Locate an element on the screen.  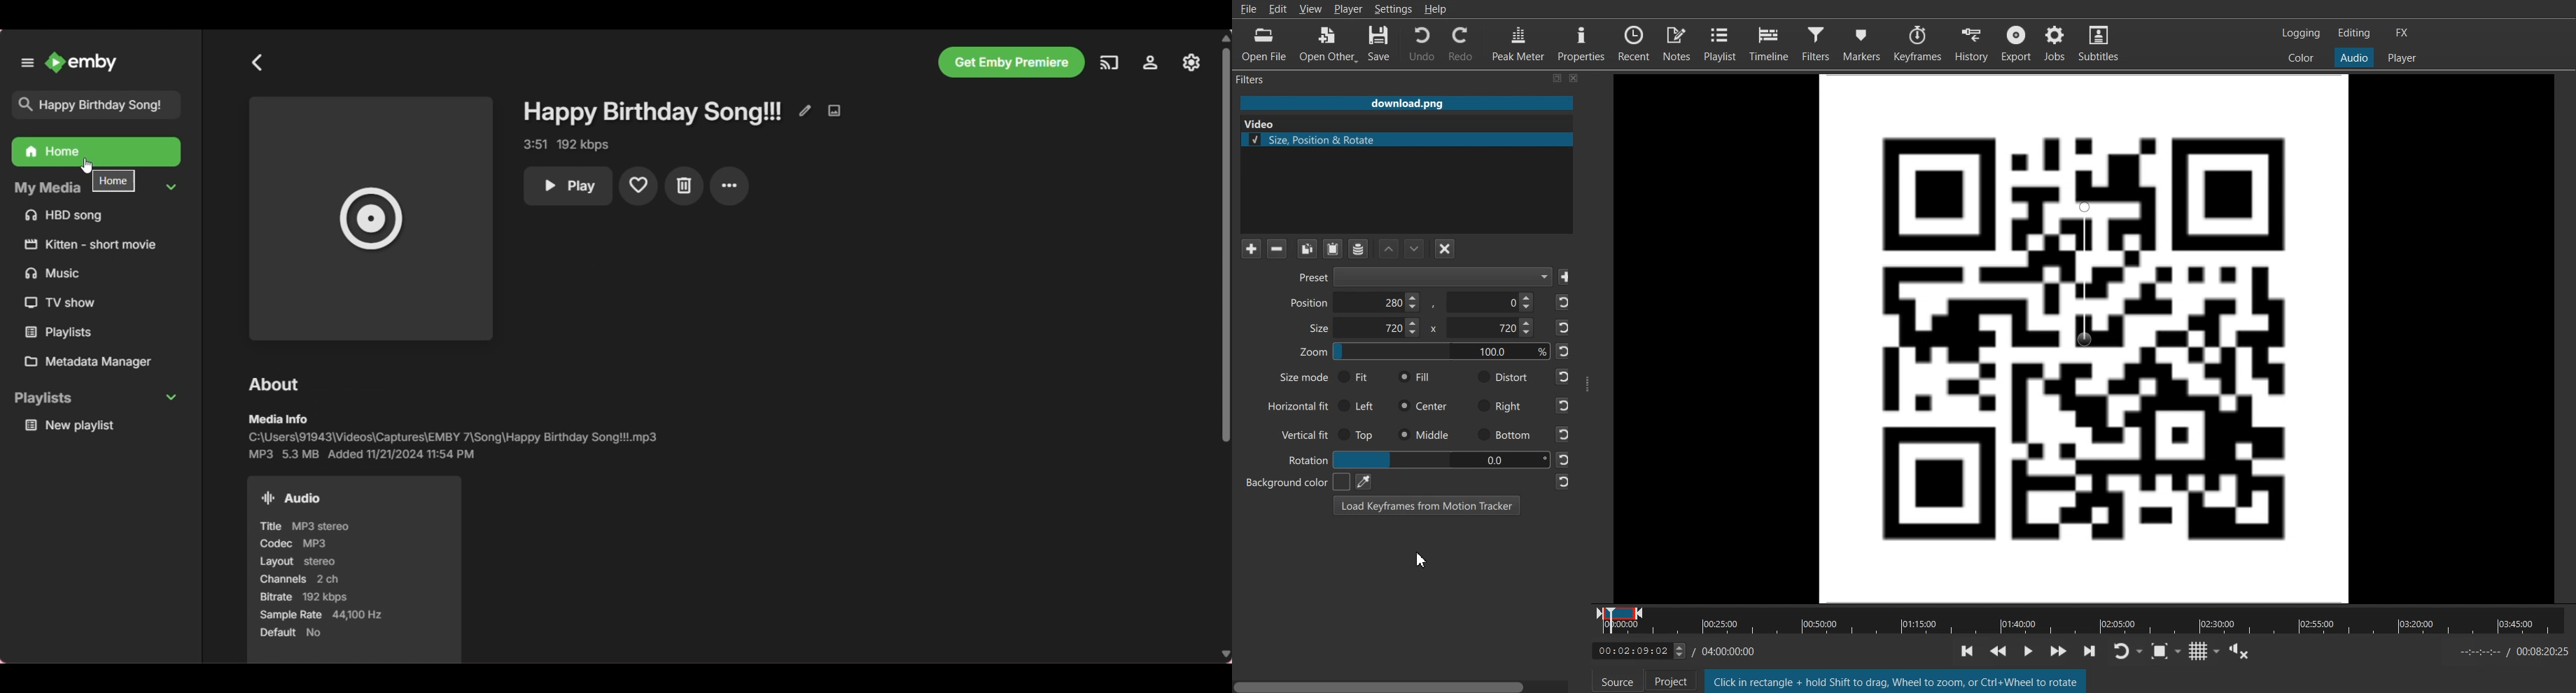
Background color is located at coordinates (1290, 482).